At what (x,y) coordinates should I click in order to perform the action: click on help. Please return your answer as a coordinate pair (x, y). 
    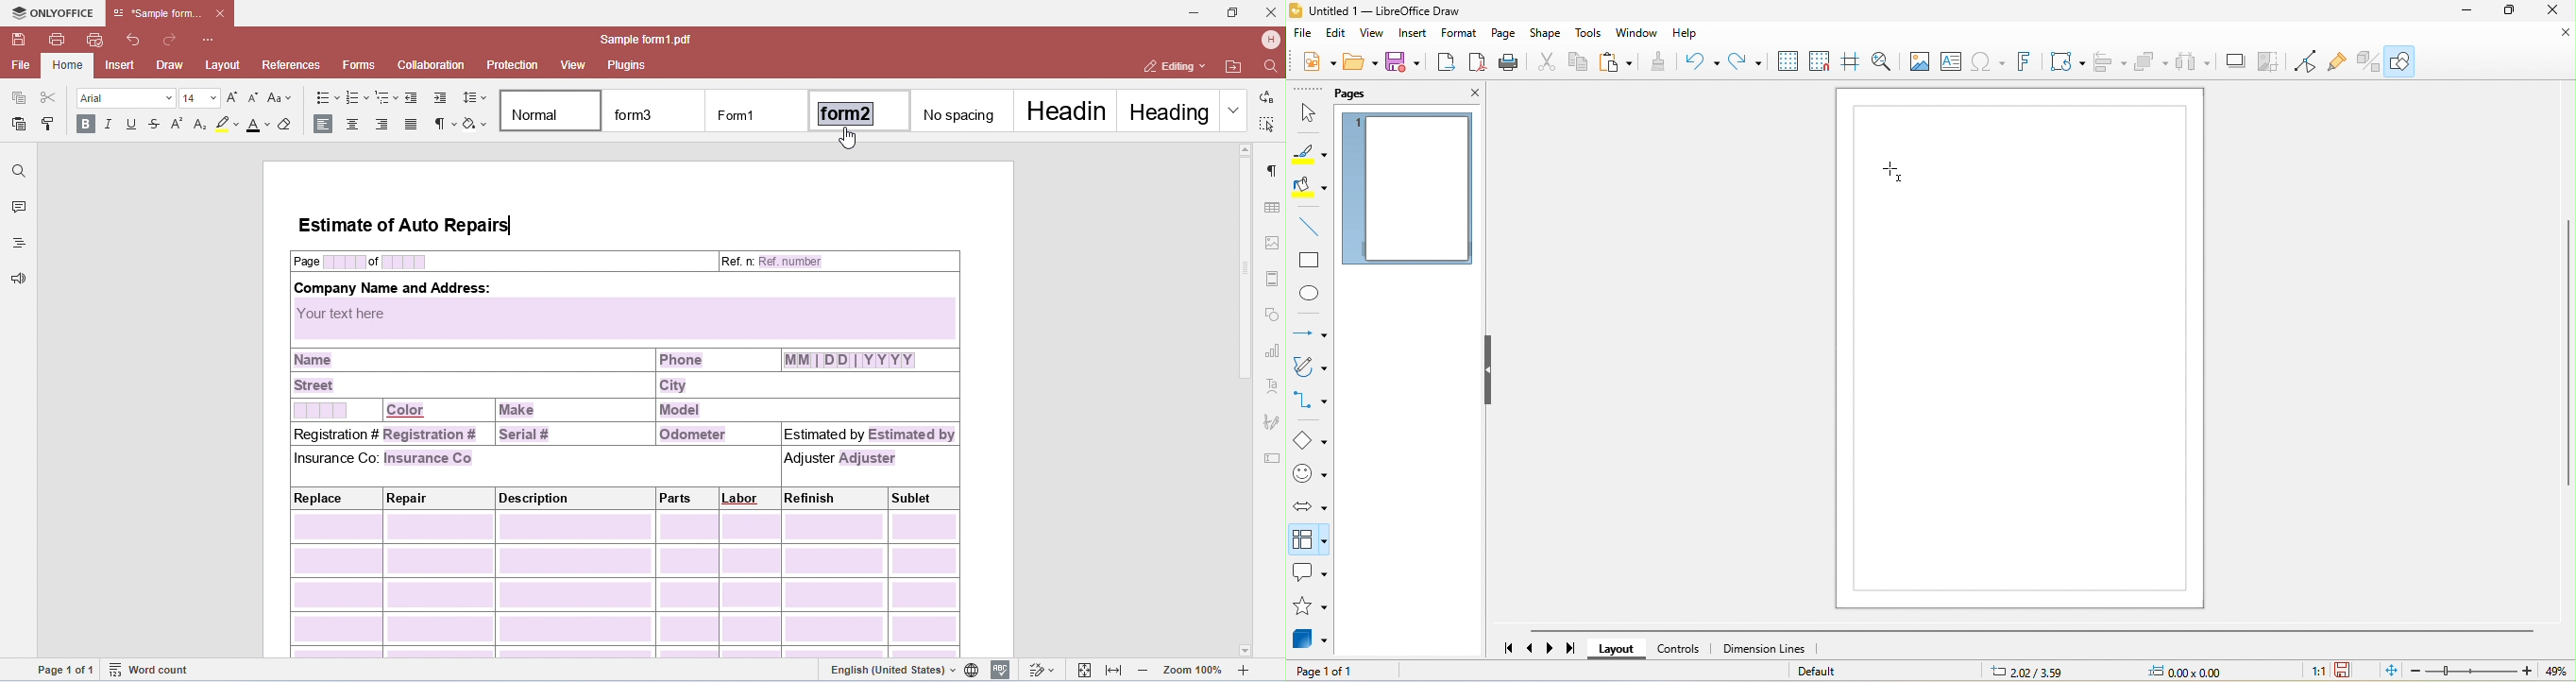
    Looking at the image, I should click on (1686, 36).